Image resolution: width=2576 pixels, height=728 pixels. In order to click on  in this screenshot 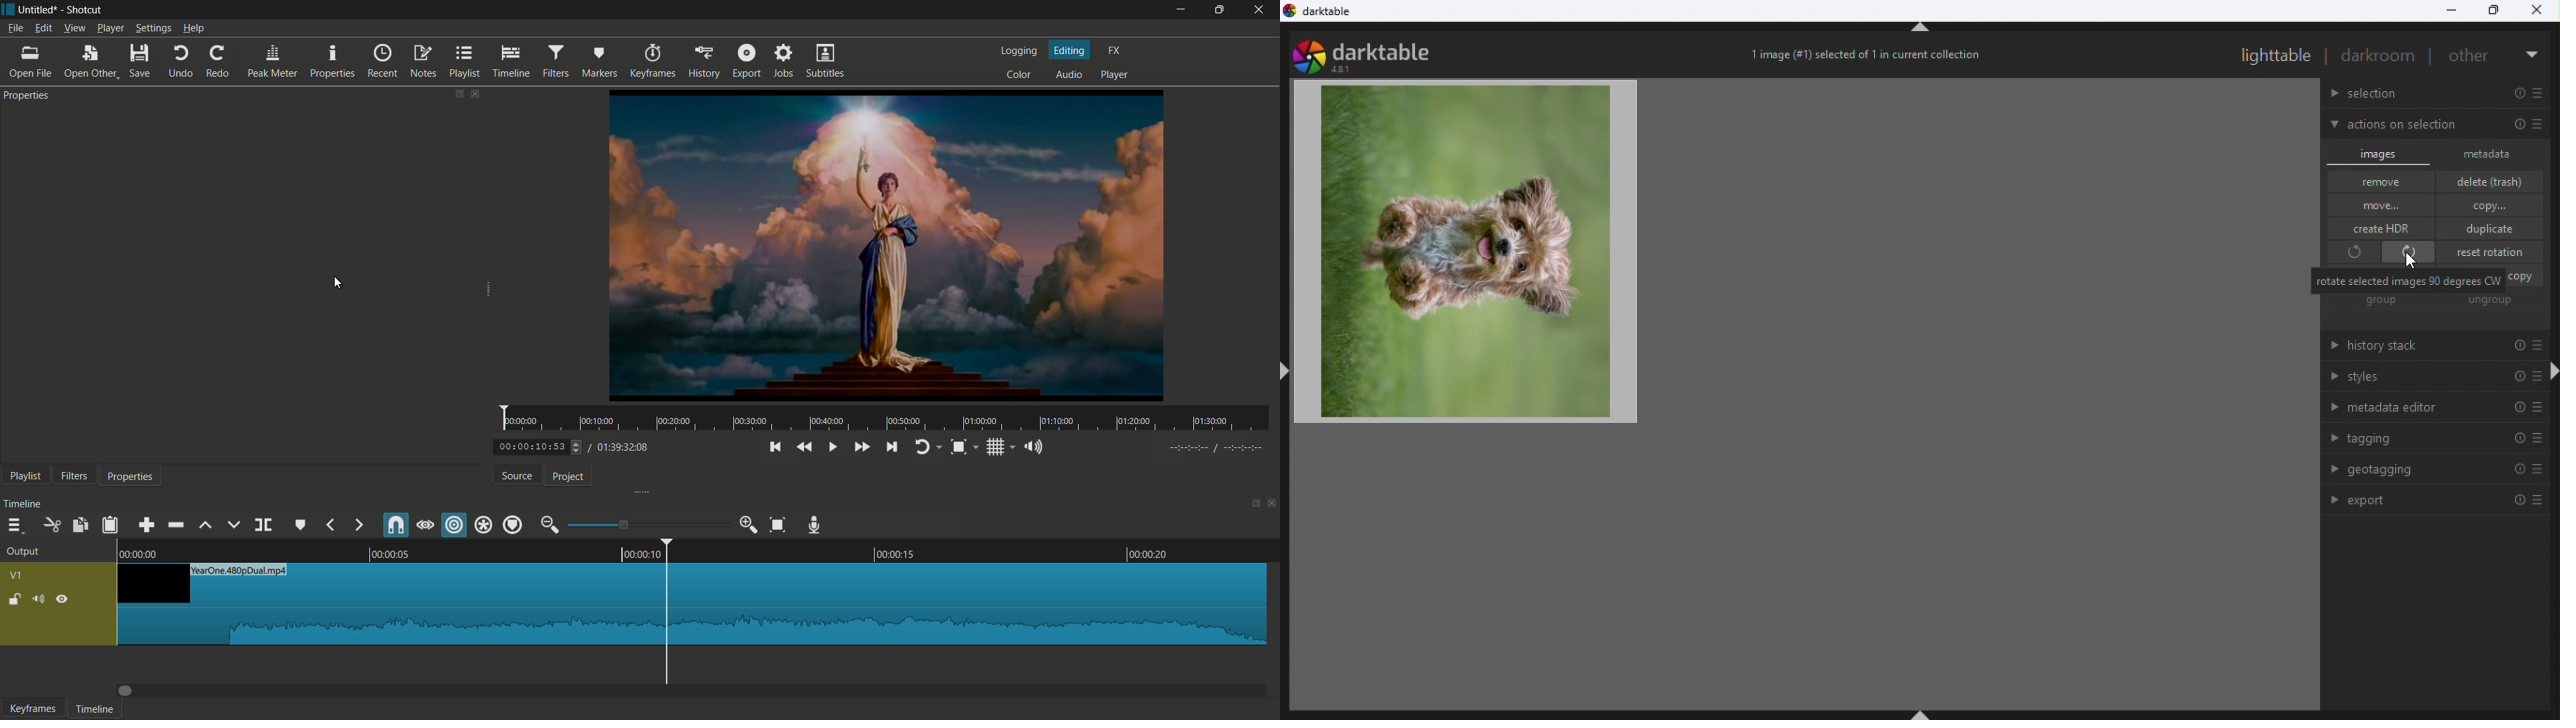, I will do `click(567, 477)`.